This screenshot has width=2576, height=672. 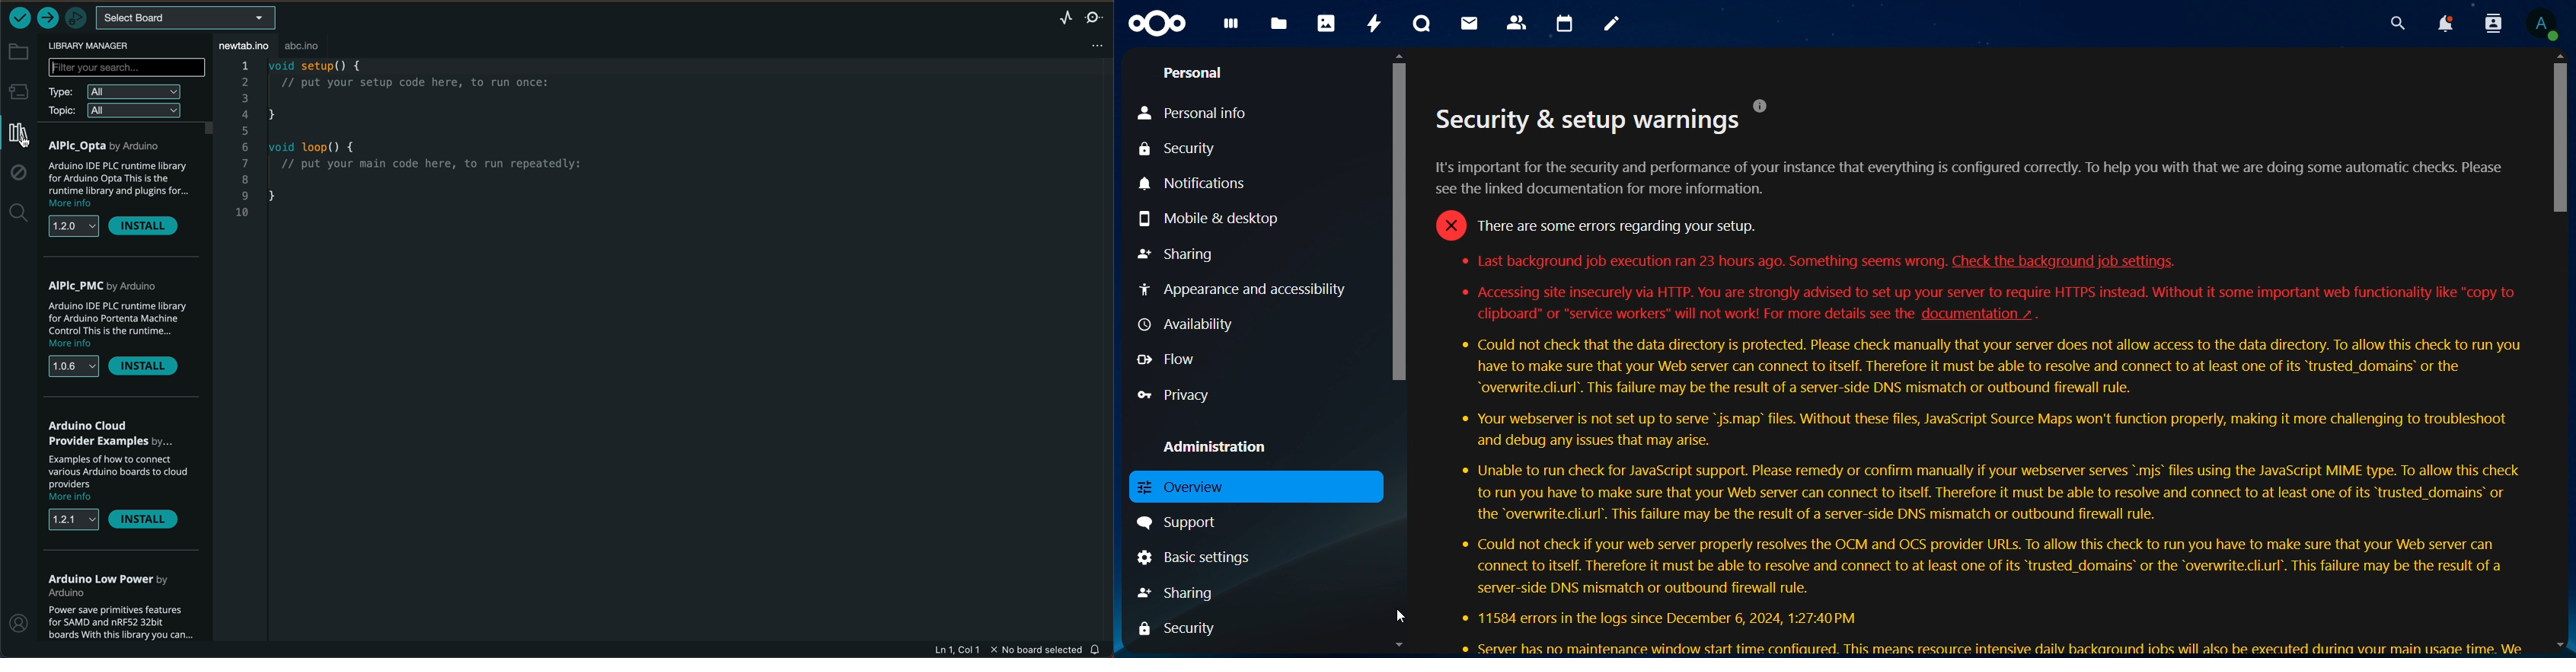 What do you see at coordinates (1228, 447) in the screenshot?
I see `administration` at bounding box center [1228, 447].